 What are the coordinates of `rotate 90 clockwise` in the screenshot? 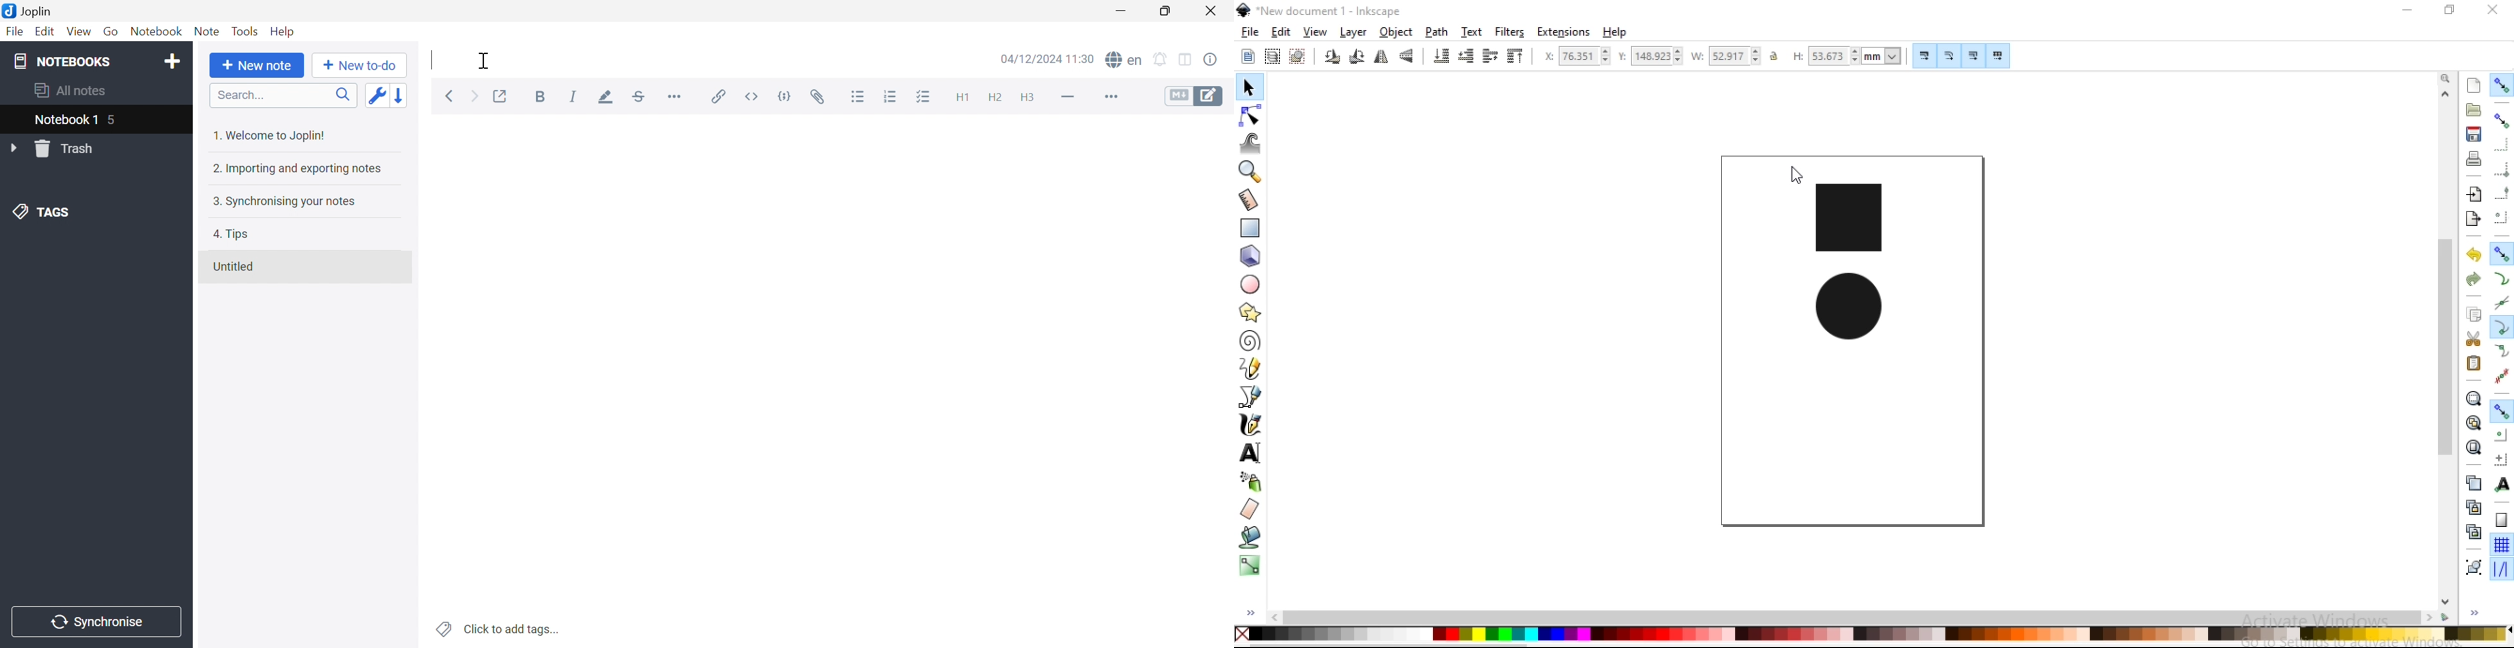 It's located at (1356, 58).